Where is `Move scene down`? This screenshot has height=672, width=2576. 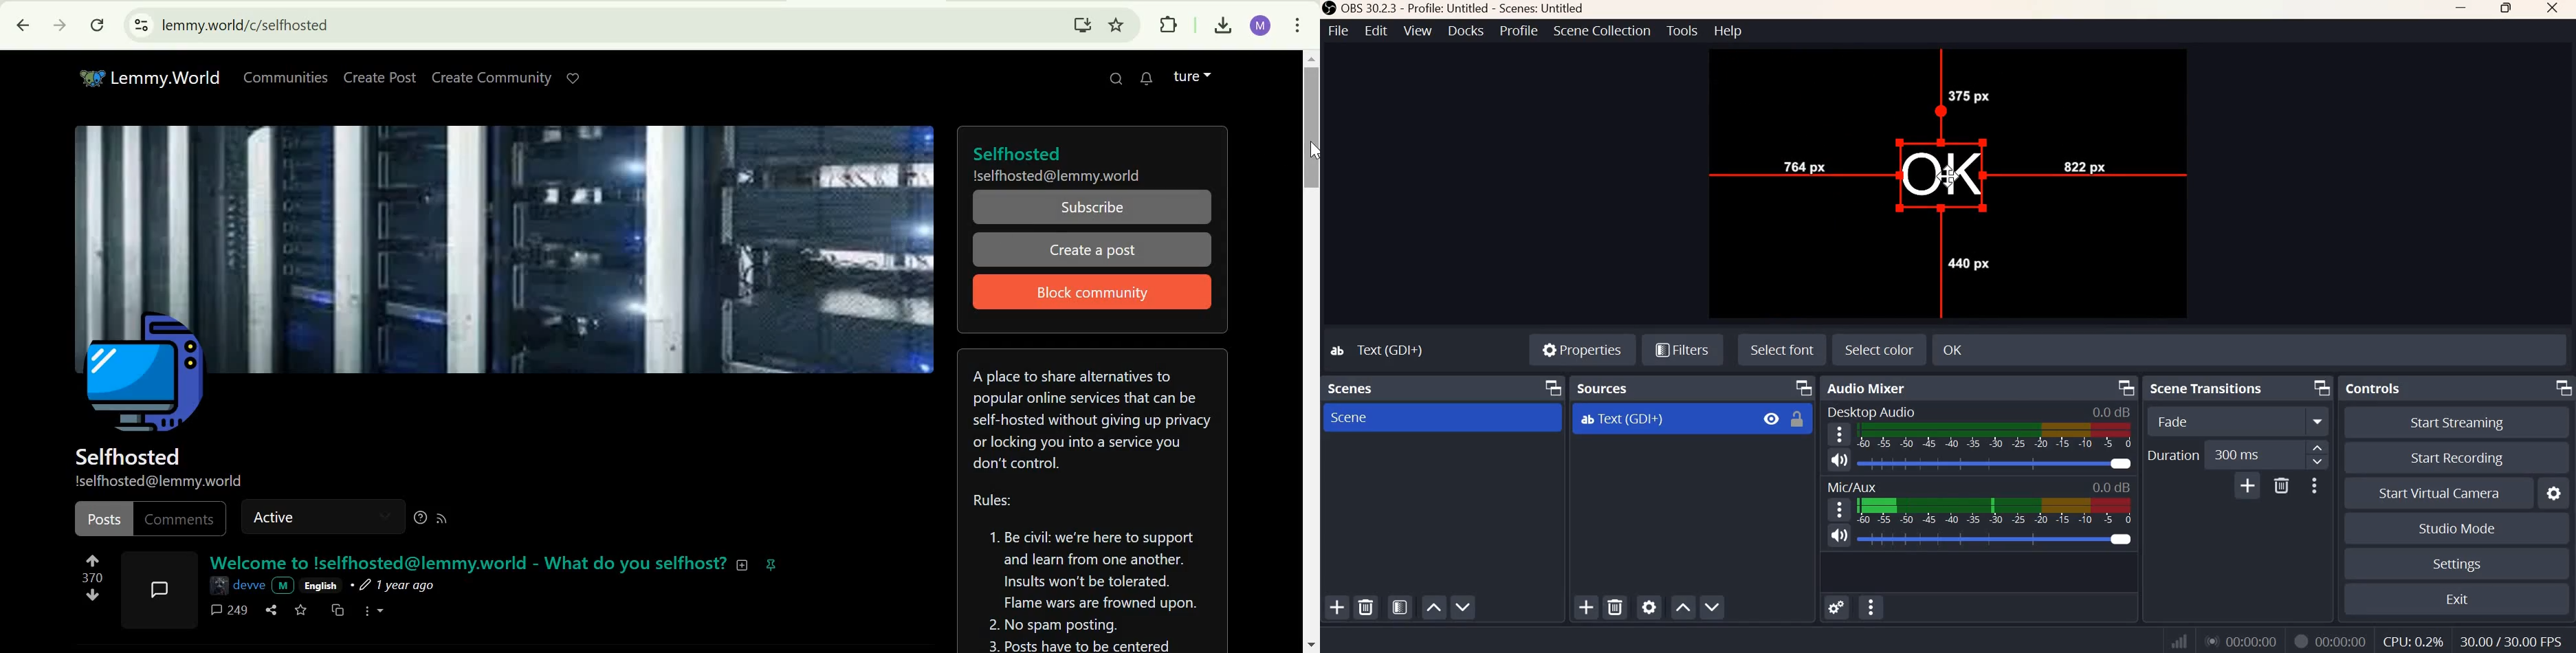
Move scene down is located at coordinates (1462, 607).